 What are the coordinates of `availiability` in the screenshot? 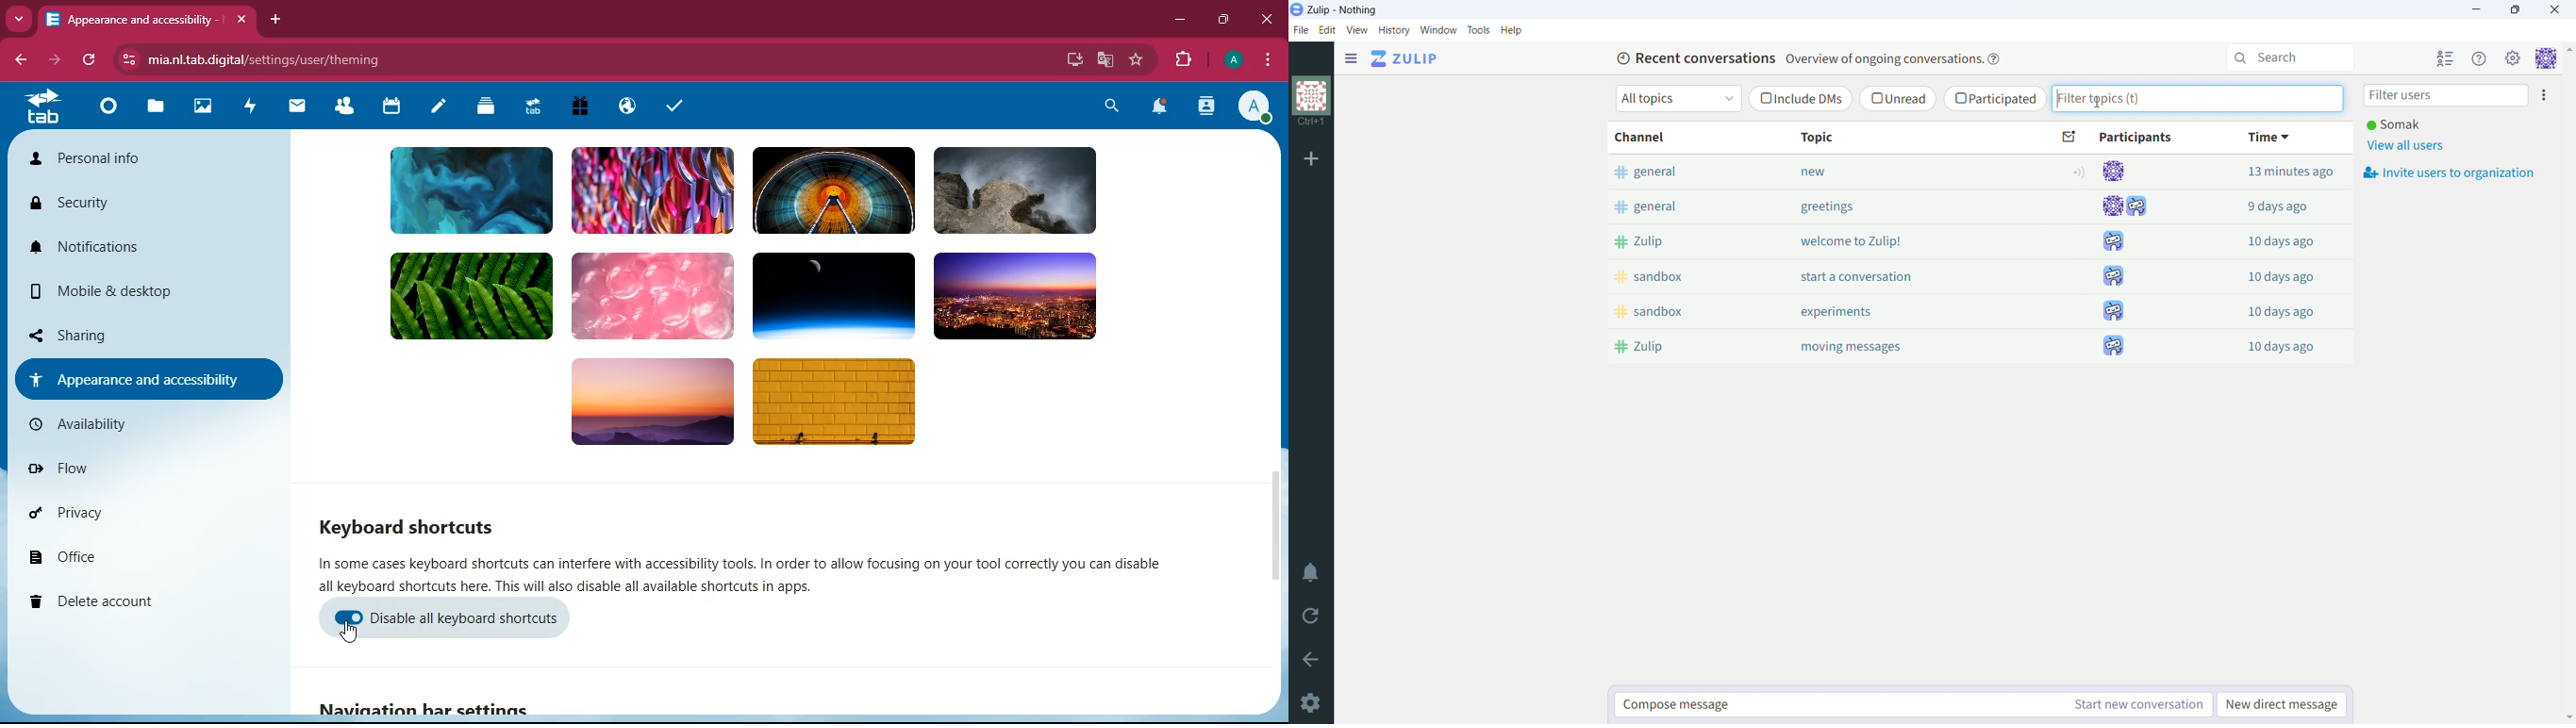 It's located at (146, 428).